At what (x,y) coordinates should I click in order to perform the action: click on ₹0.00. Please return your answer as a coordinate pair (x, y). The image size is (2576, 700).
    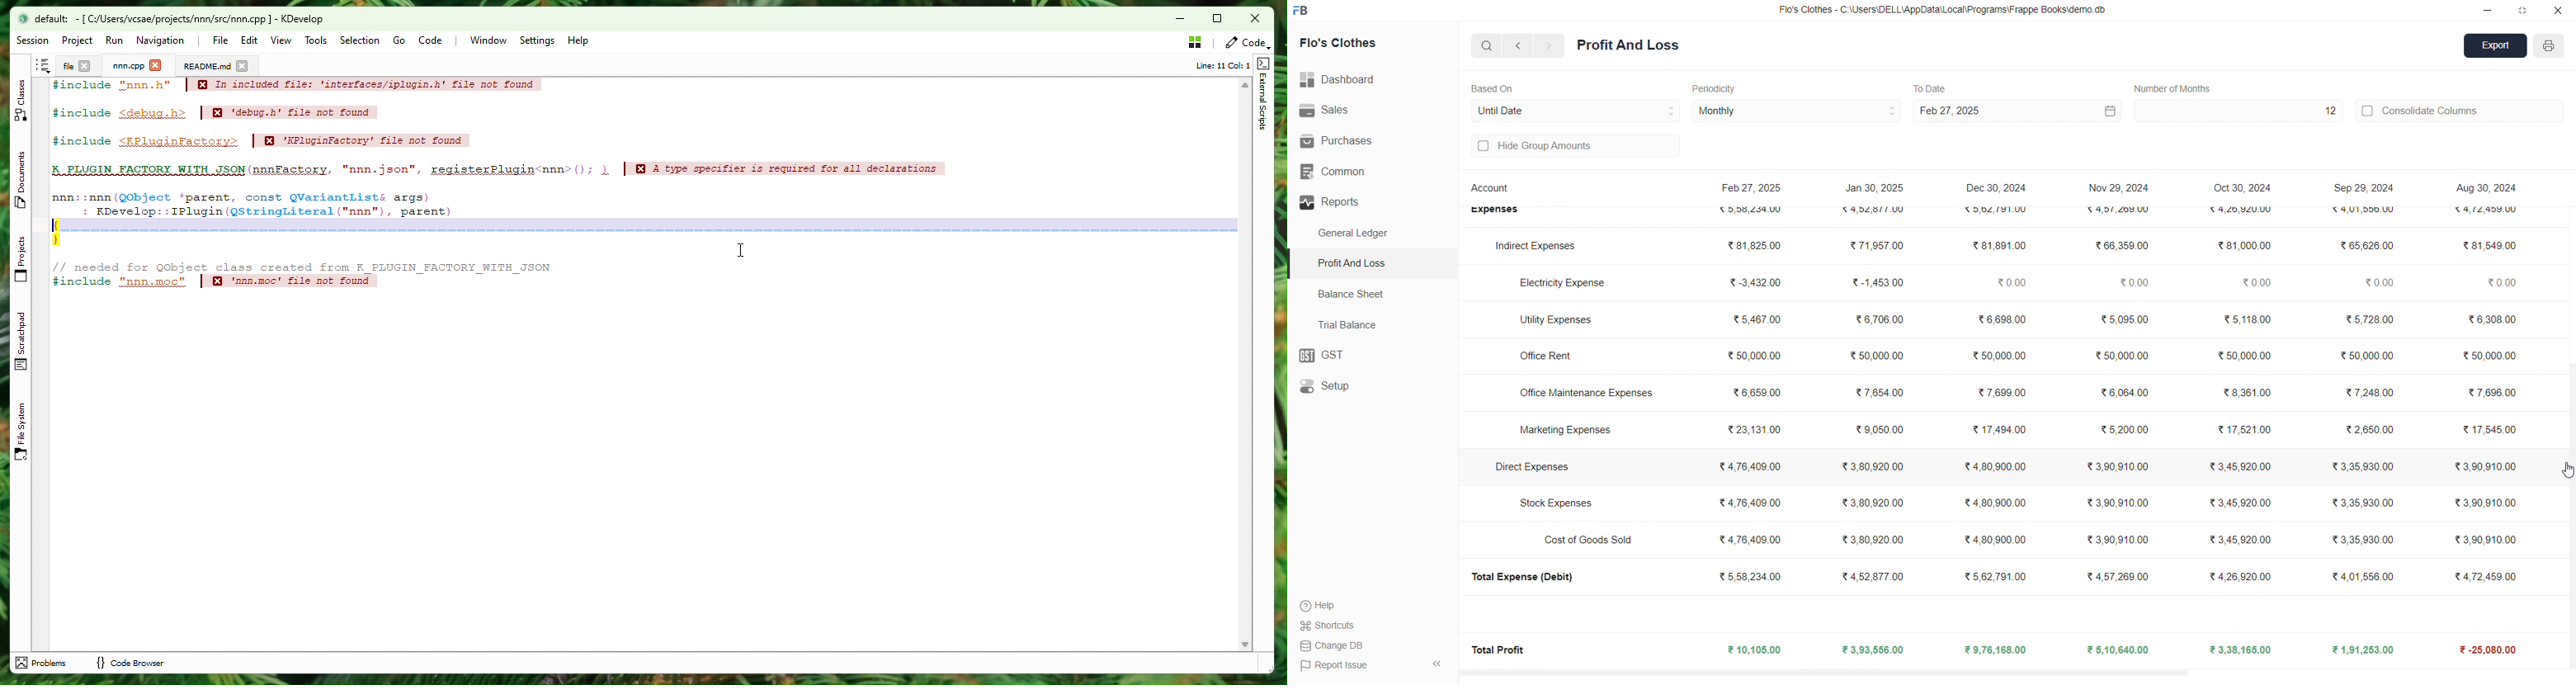
    Looking at the image, I should click on (2135, 282).